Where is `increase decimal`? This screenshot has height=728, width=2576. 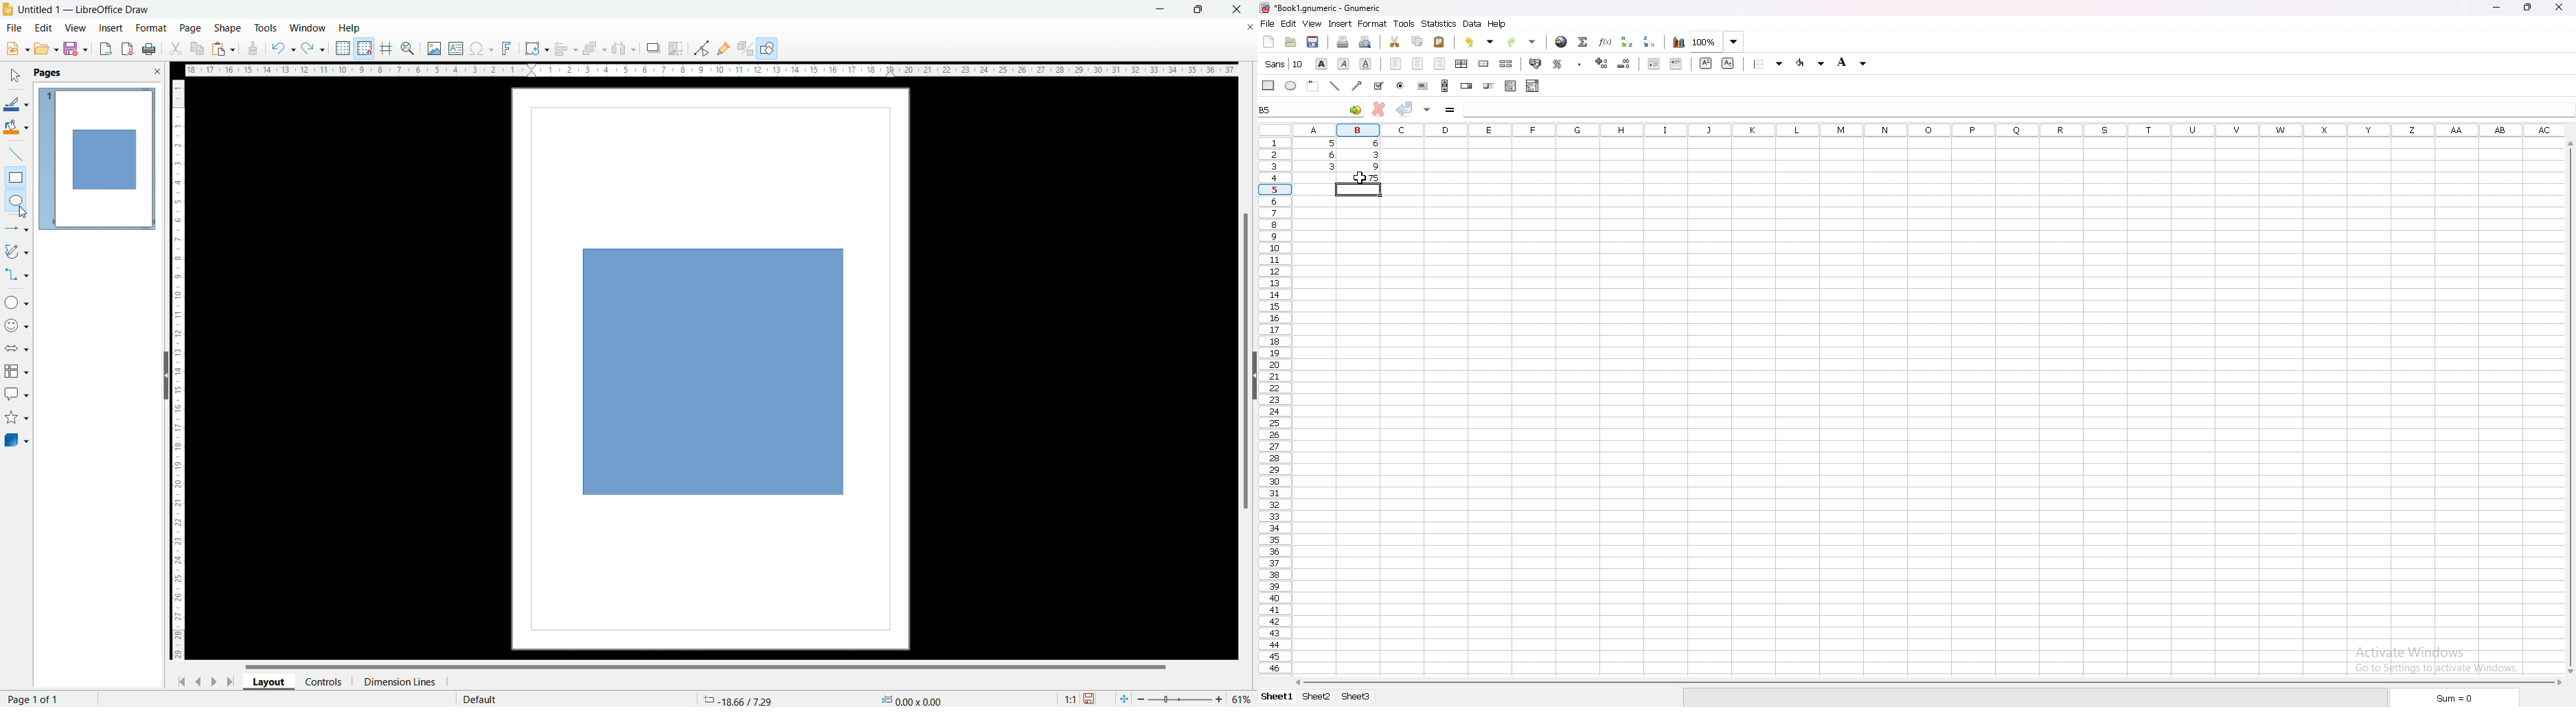
increase decimal is located at coordinates (1602, 62).